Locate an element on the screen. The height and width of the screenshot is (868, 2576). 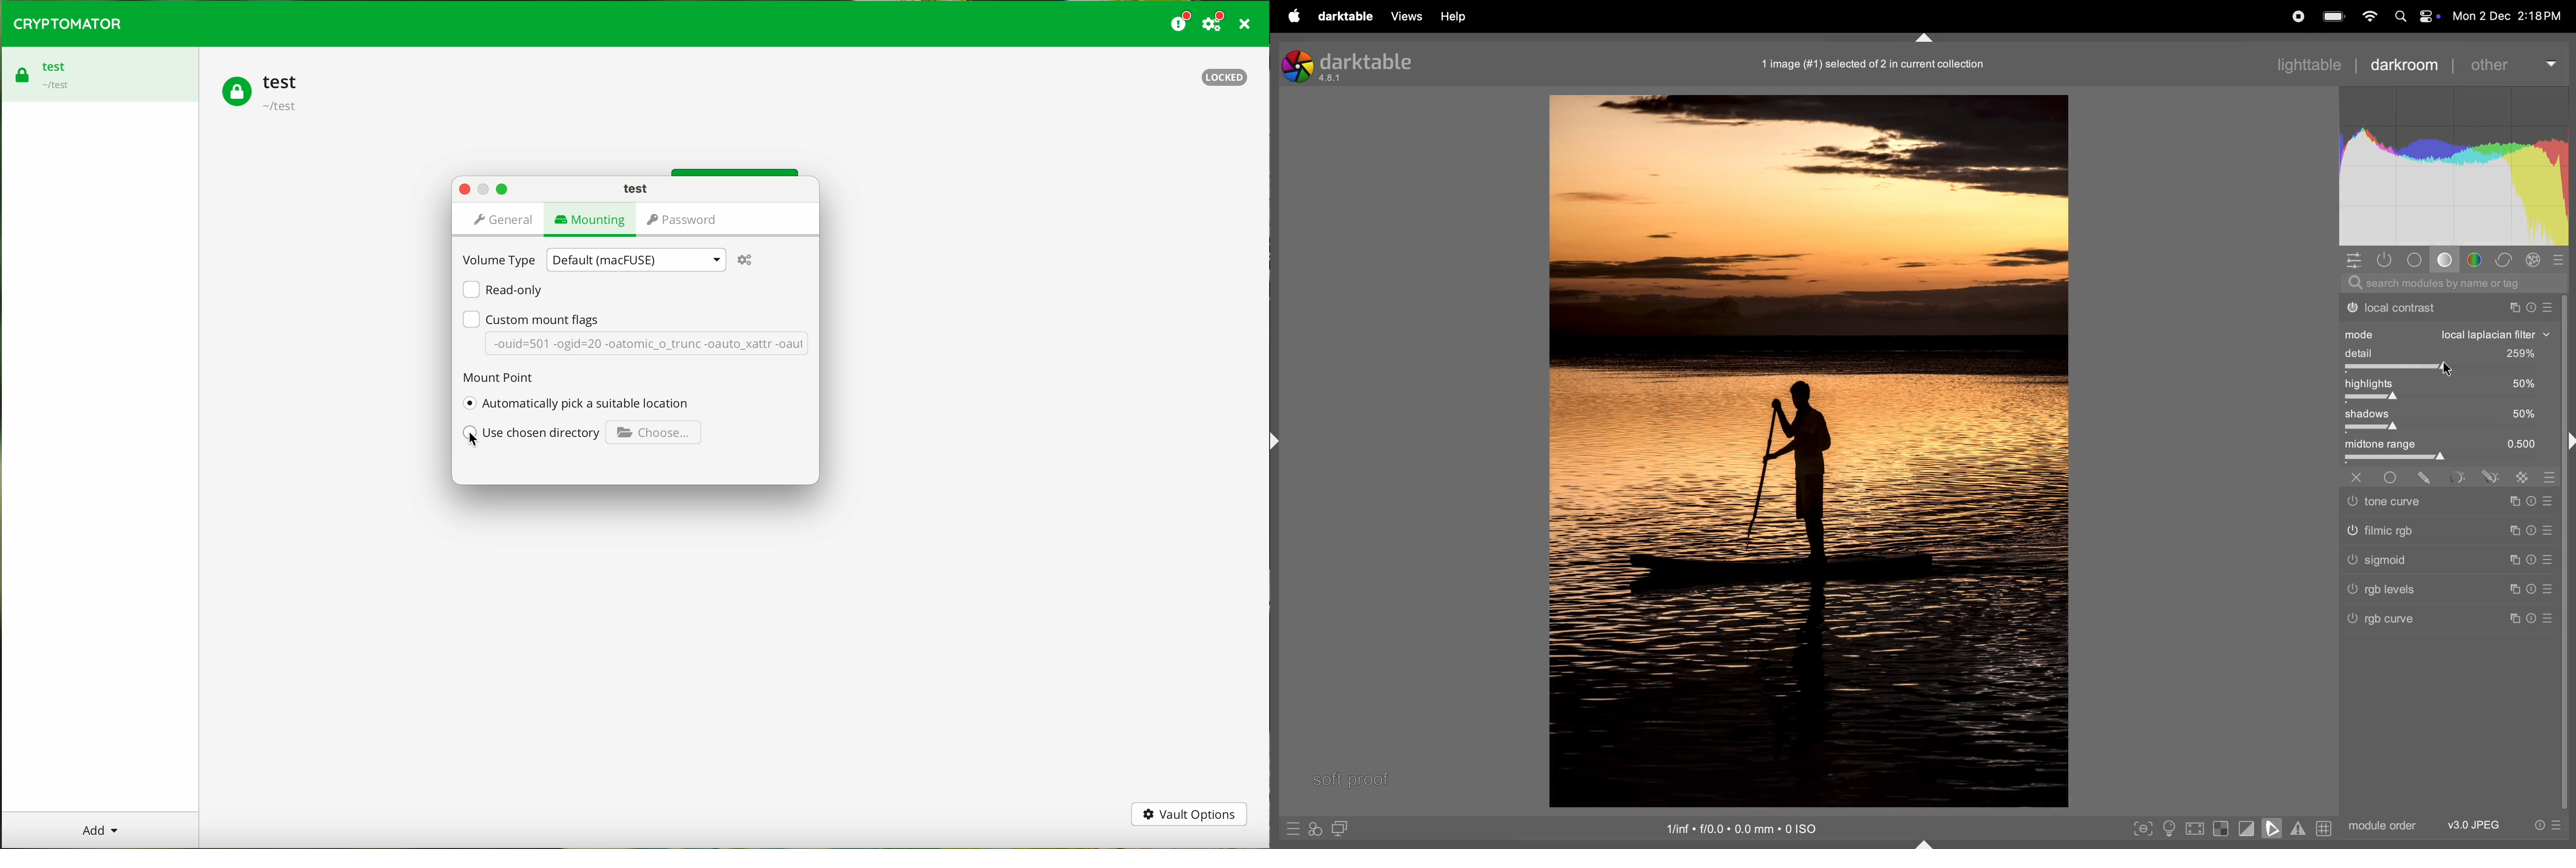
sign  is located at coordinates (2534, 504).